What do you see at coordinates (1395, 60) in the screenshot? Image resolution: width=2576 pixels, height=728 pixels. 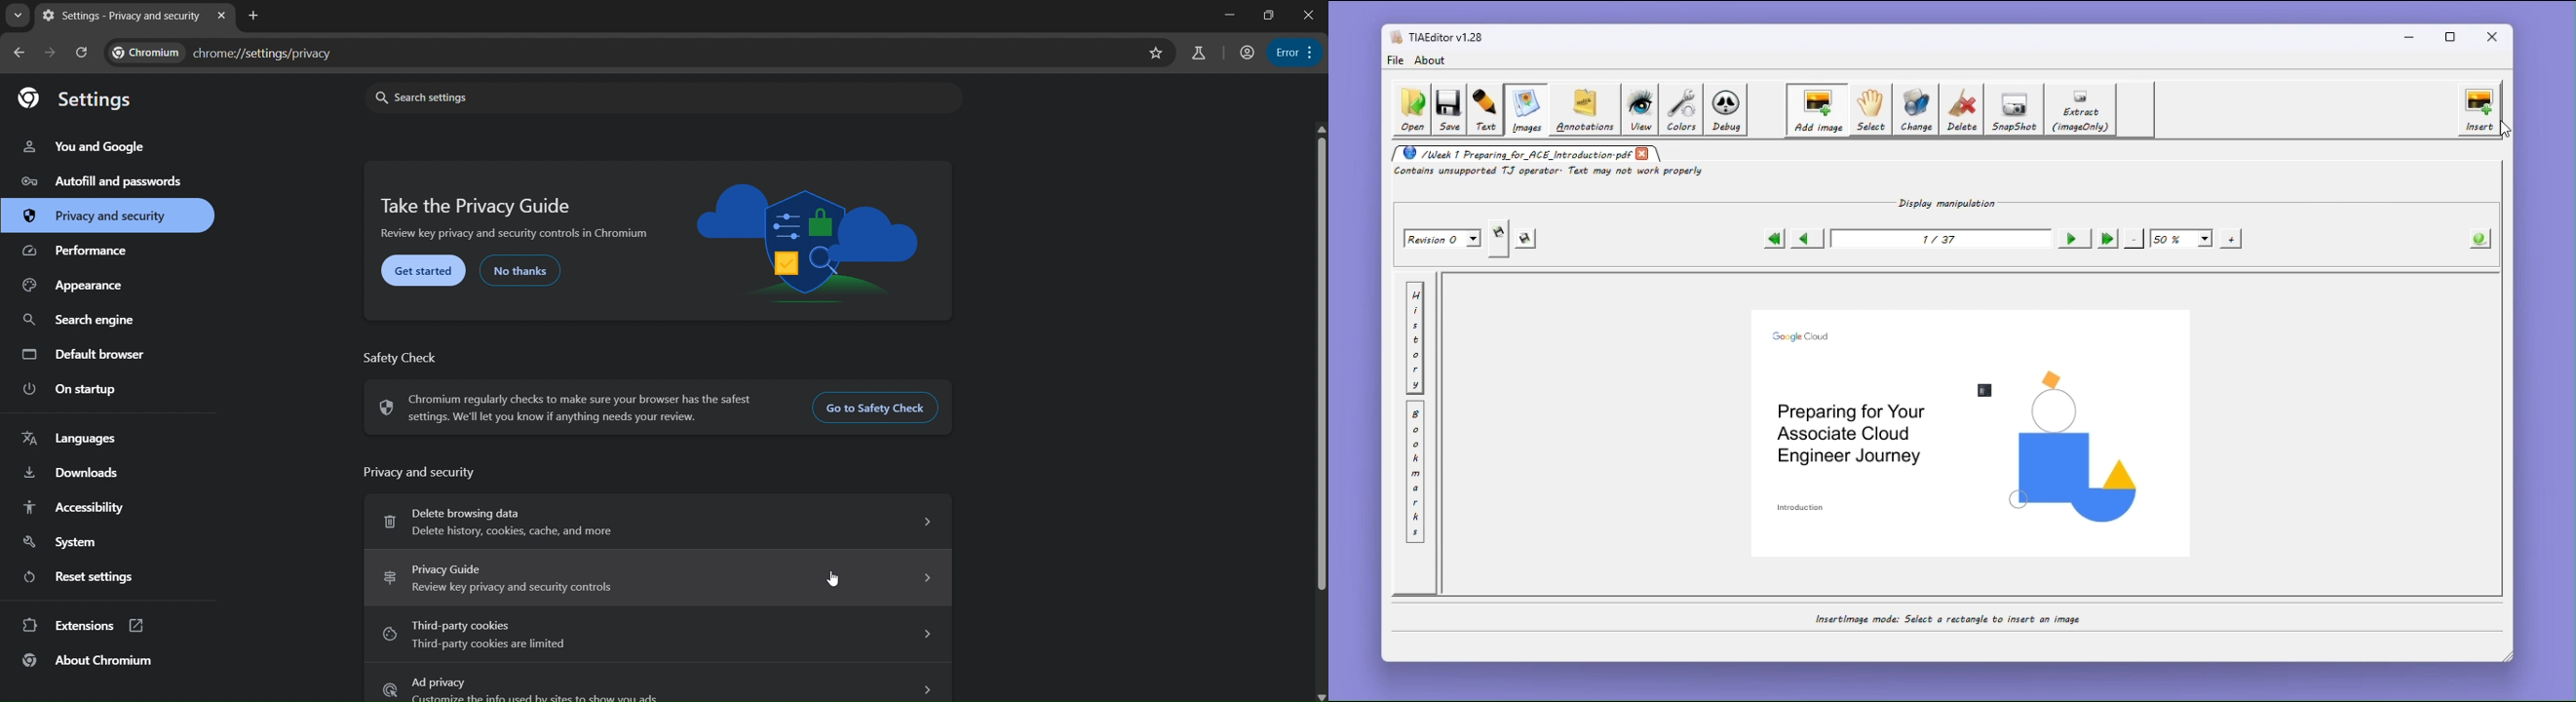 I see `file` at bounding box center [1395, 60].